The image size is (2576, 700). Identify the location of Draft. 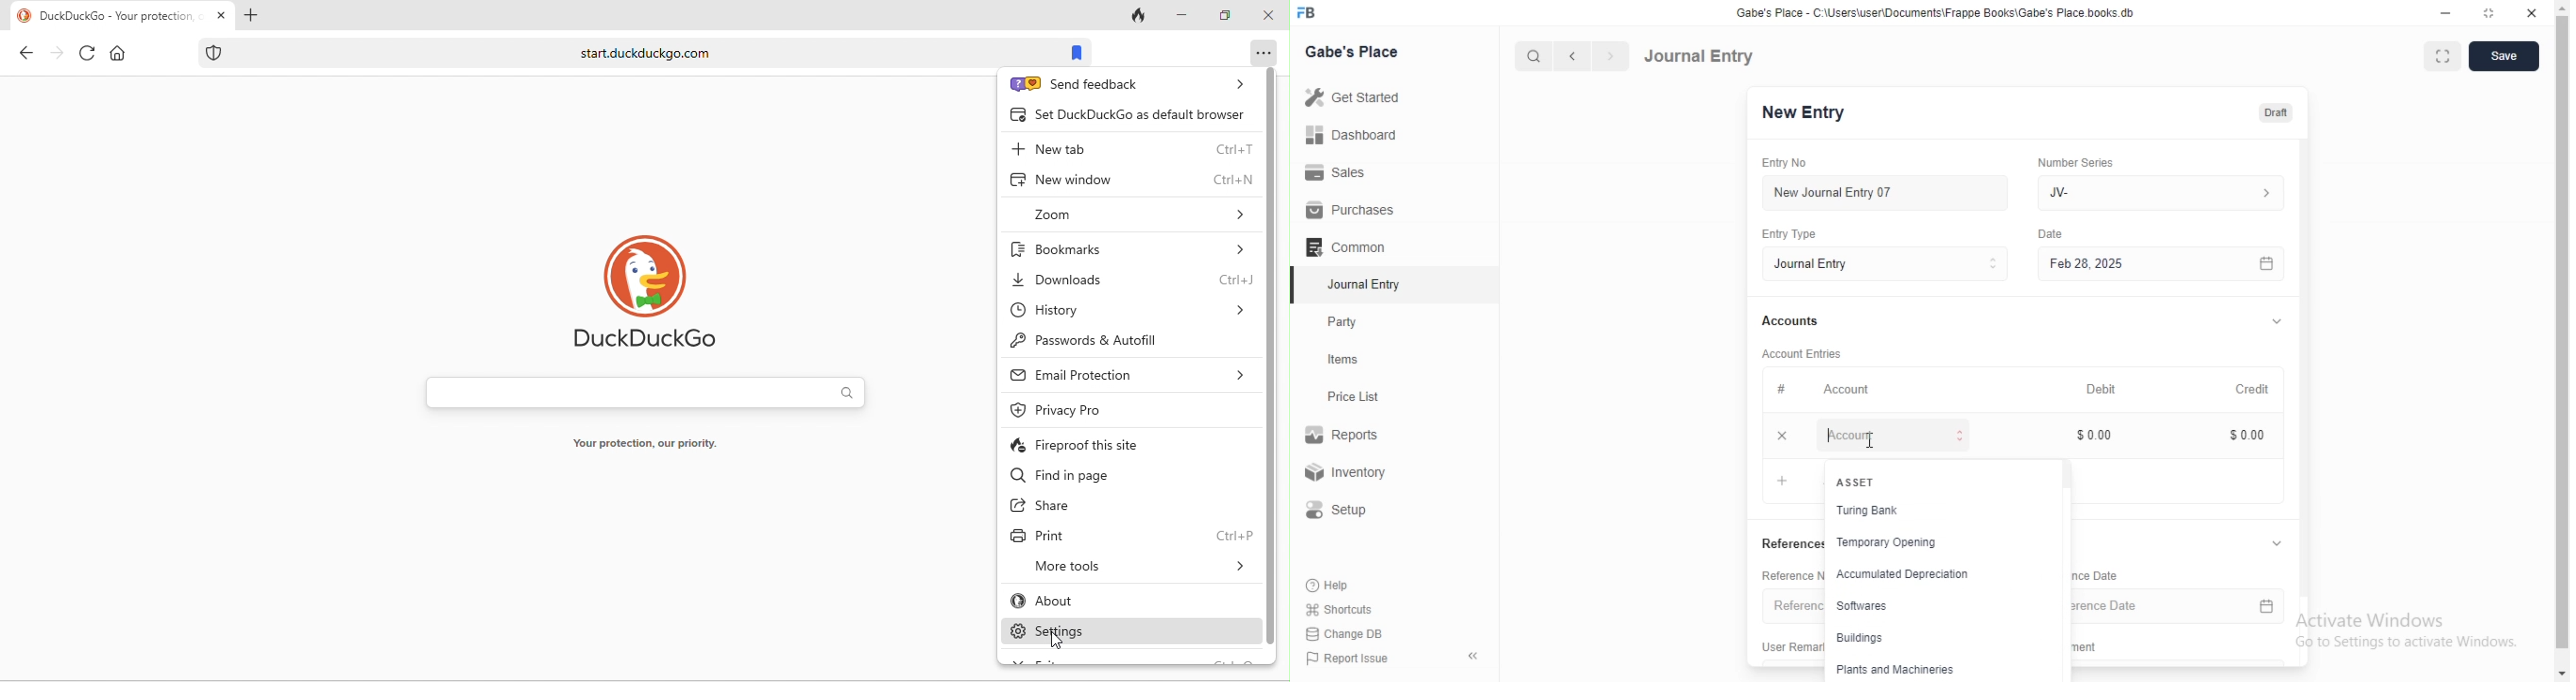
(2283, 113).